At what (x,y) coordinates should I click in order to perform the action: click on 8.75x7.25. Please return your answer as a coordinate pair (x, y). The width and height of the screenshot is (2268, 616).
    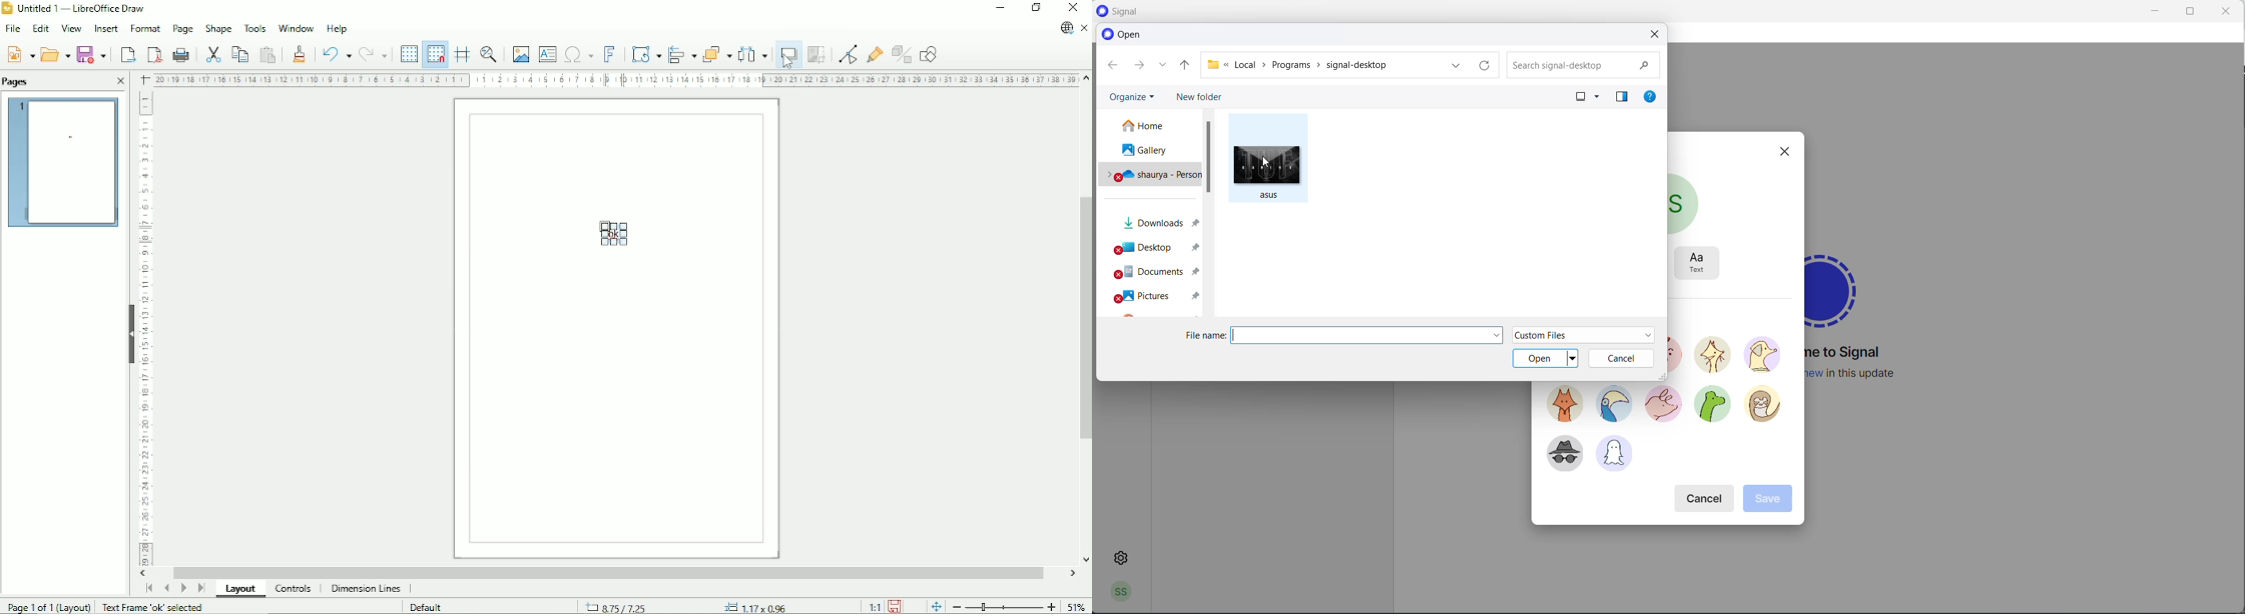
    Looking at the image, I should click on (617, 606).